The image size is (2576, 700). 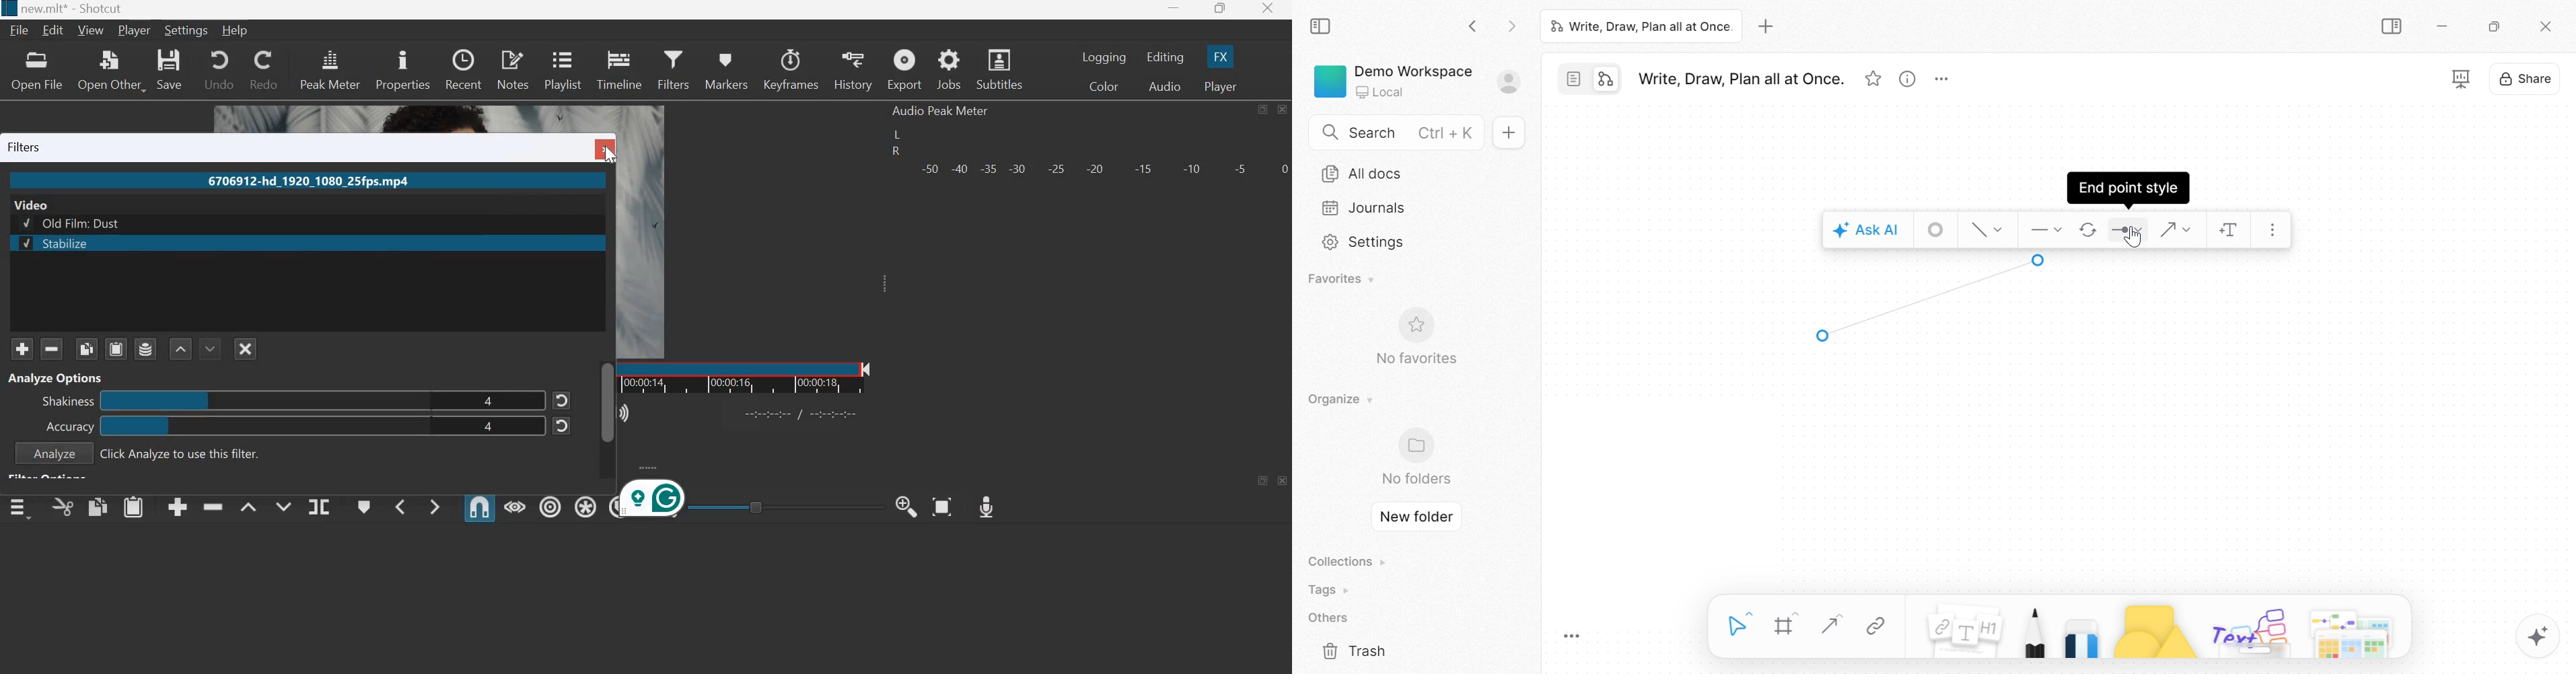 What do you see at coordinates (612, 508) in the screenshot?
I see `Ripple Markers` at bounding box center [612, 508].